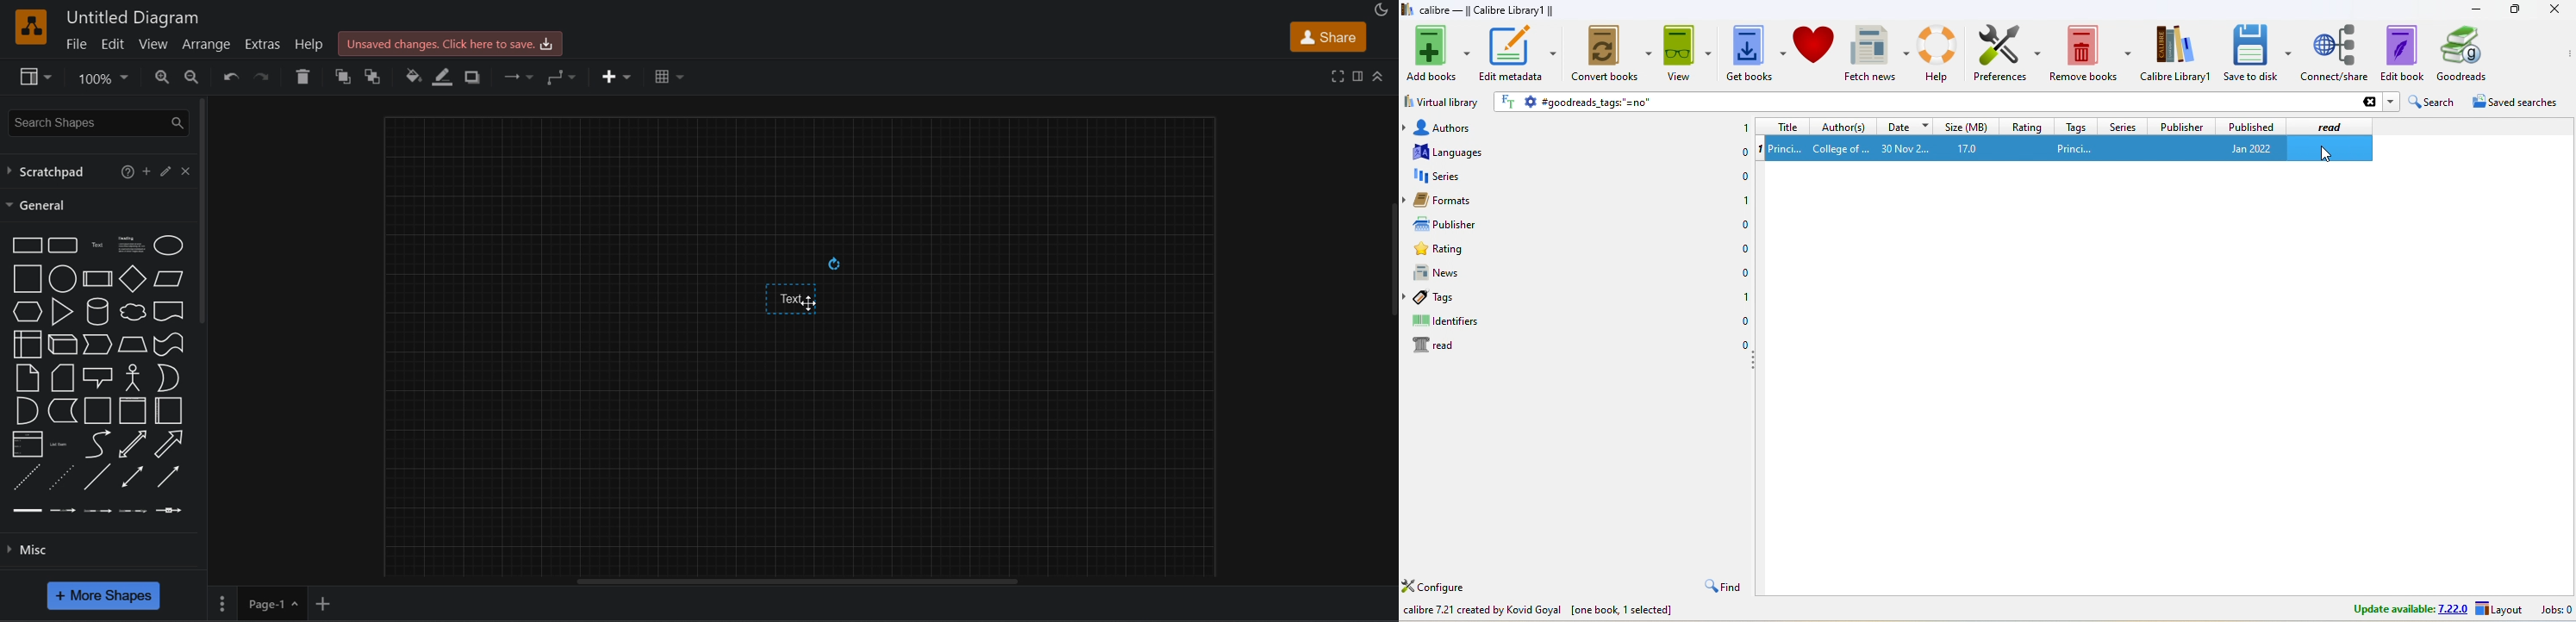  Describe the element at coordinates (1407, 9) in the screenshot. I see `logo` at that location.